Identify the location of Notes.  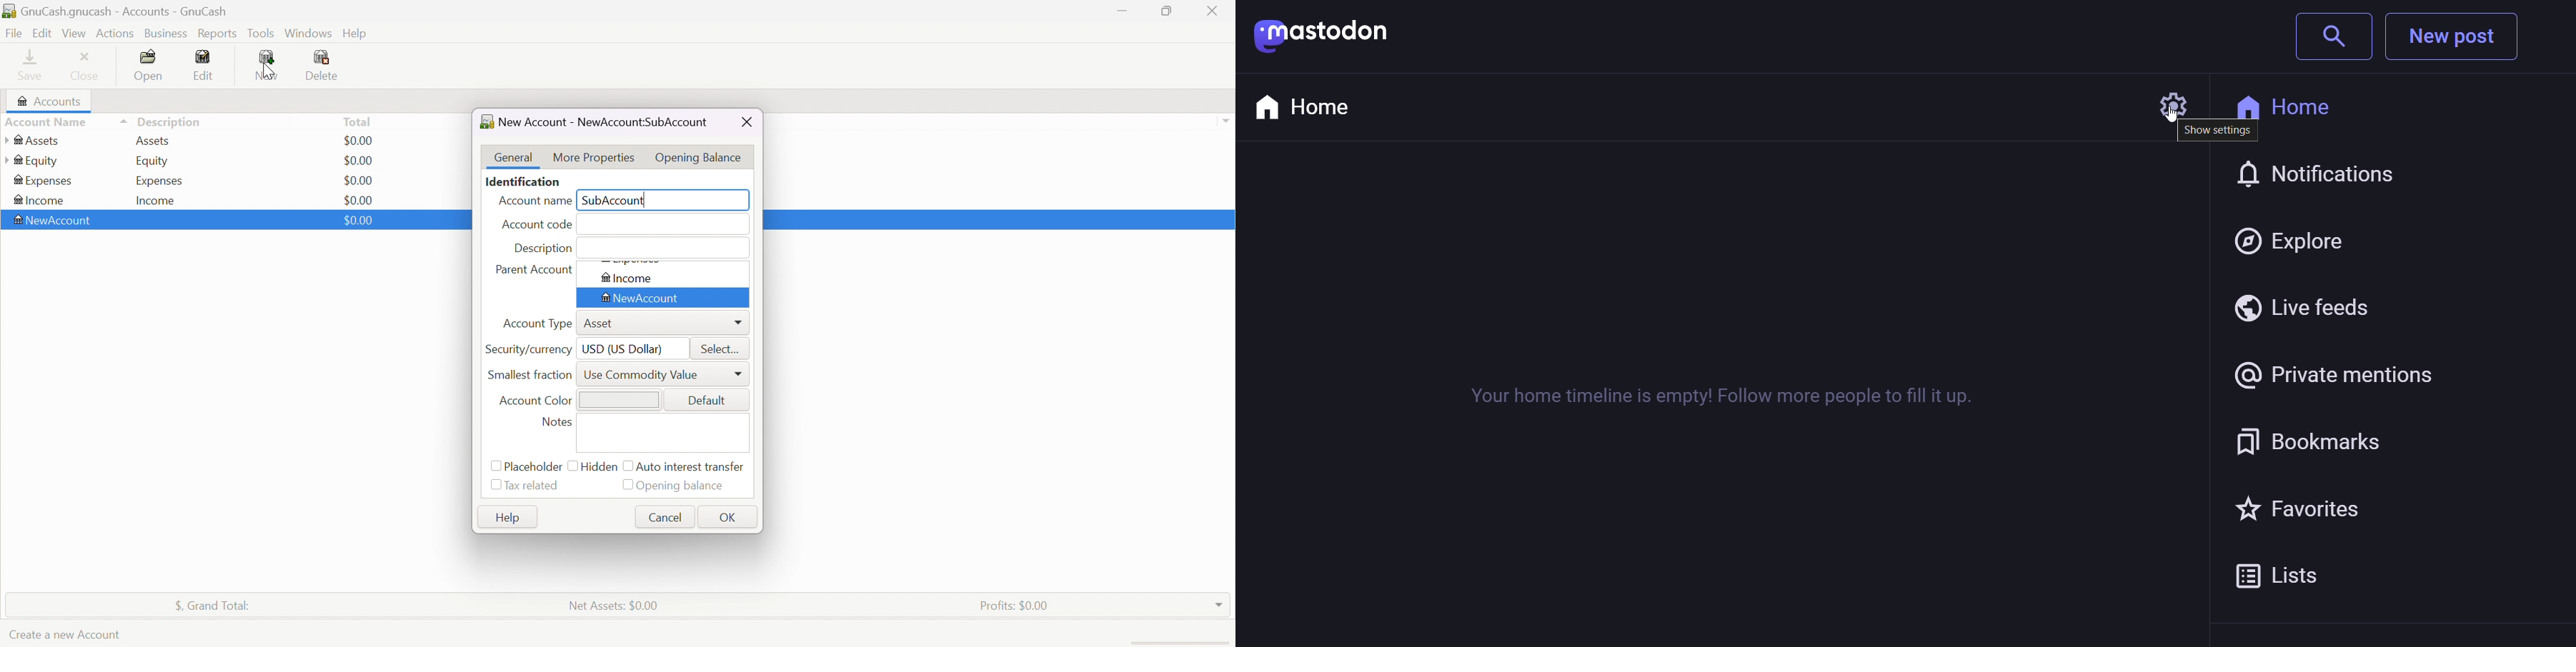
(557, 423).